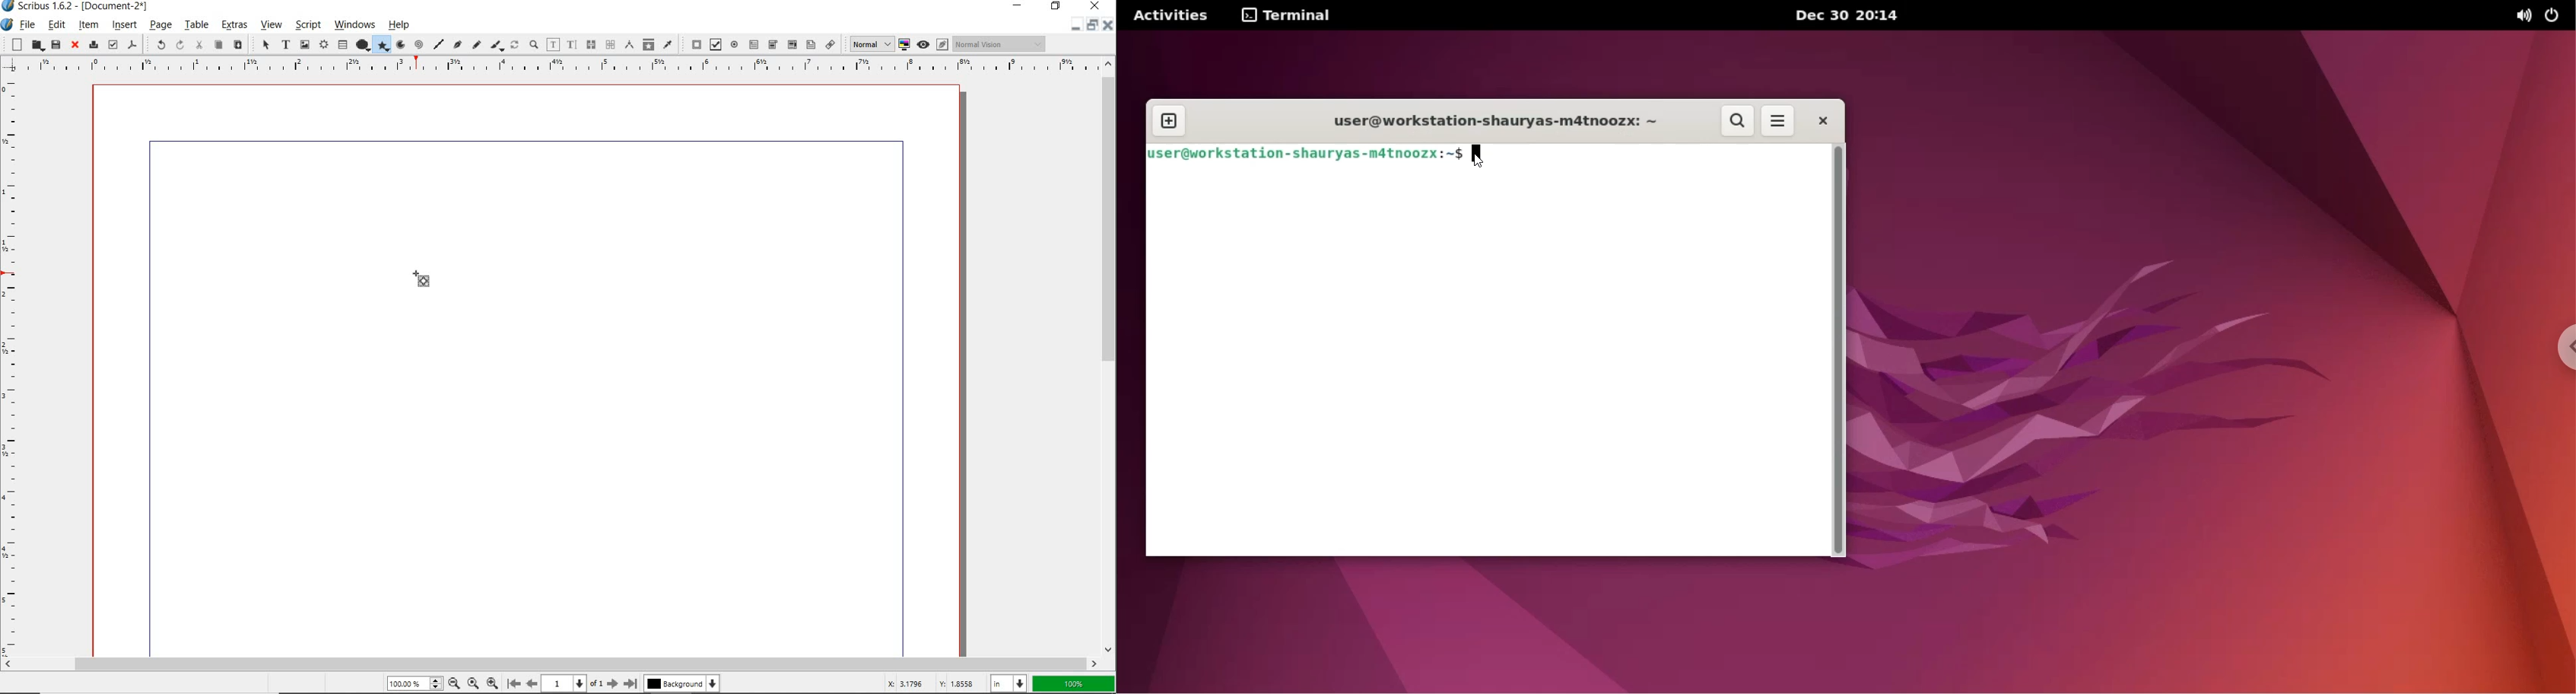  What do you see at coordinates (607, 683) in the screenshot?
I see `Move to next page` at bounding box center [607, 683].